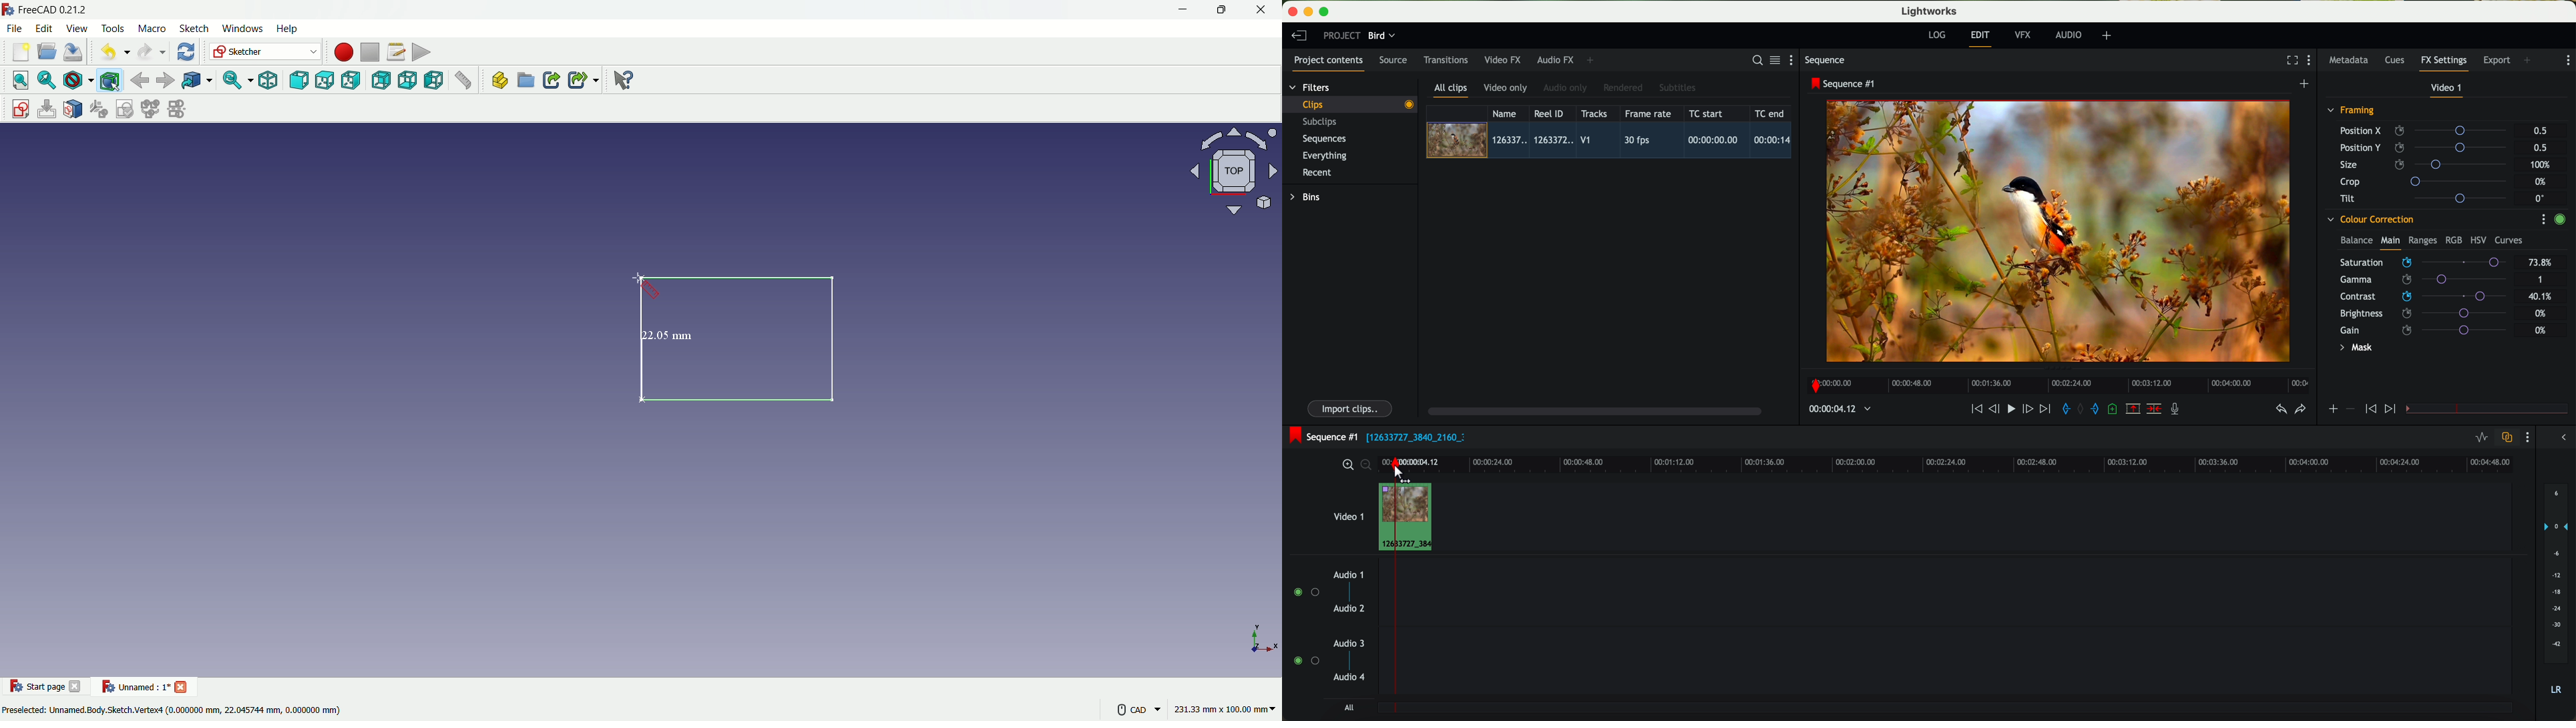 The height and width of the screenshot is (728, 2576). I want to click on create a new sequence, so click(2306, 84).